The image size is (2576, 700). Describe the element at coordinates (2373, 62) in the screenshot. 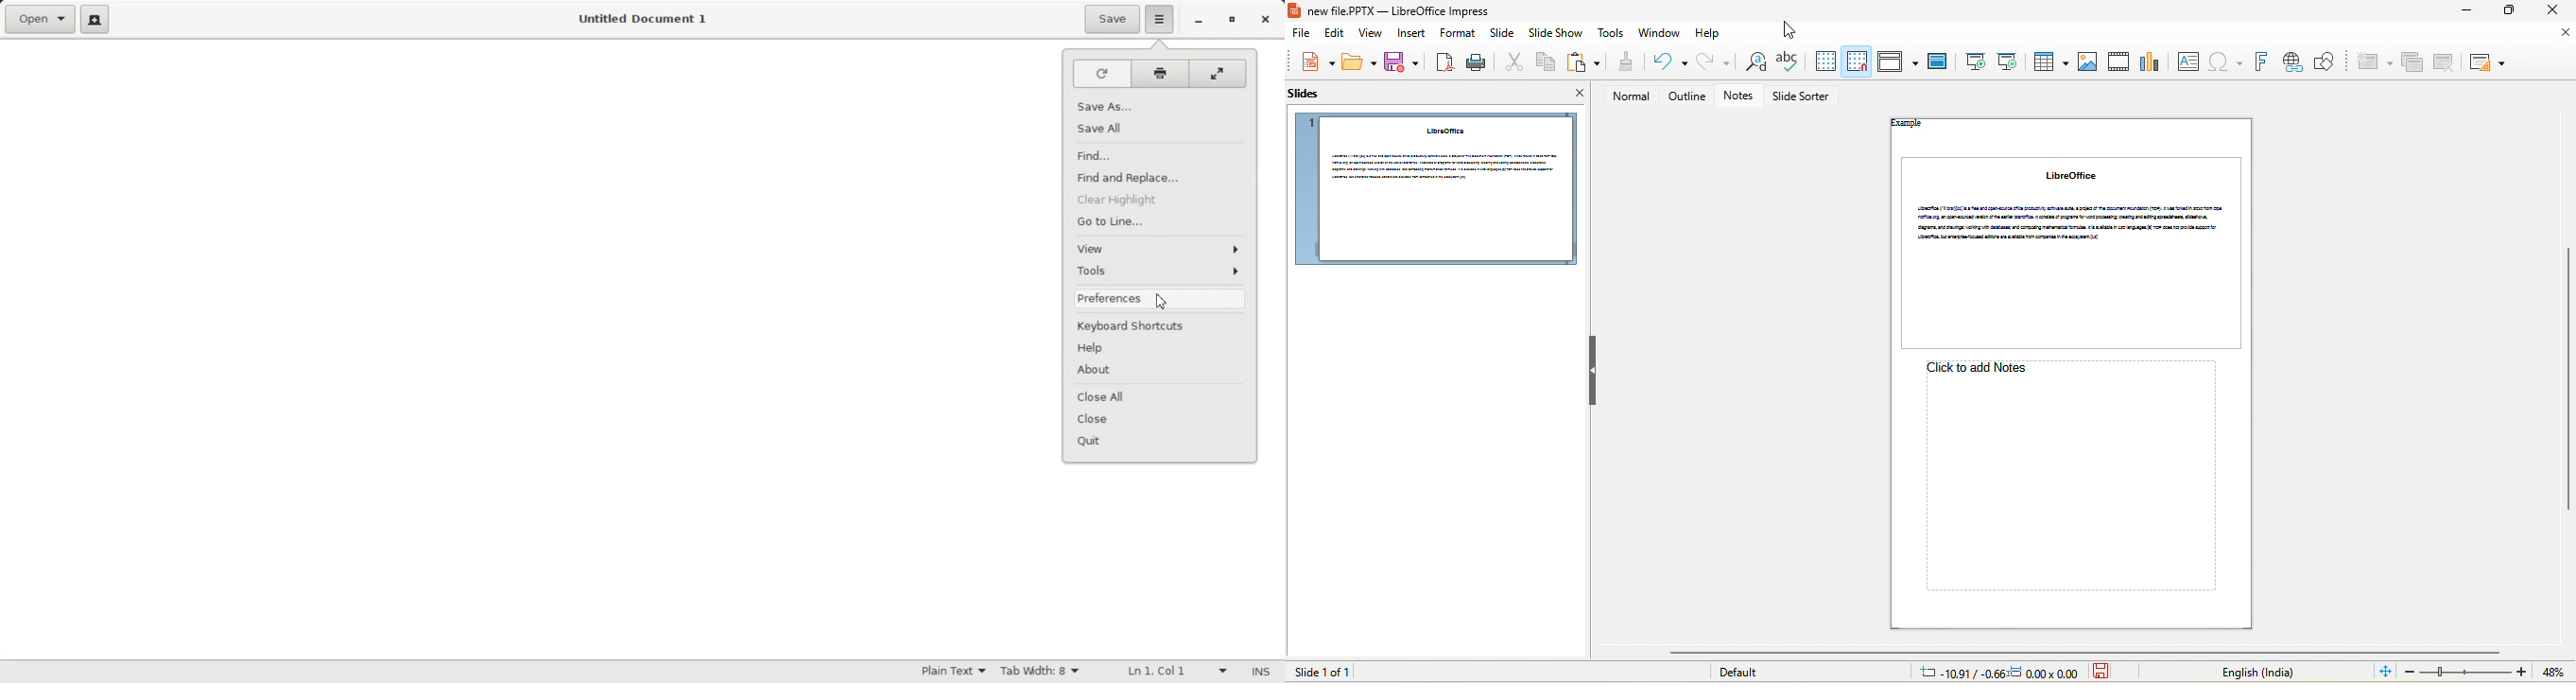

I see `new slide` at that location.